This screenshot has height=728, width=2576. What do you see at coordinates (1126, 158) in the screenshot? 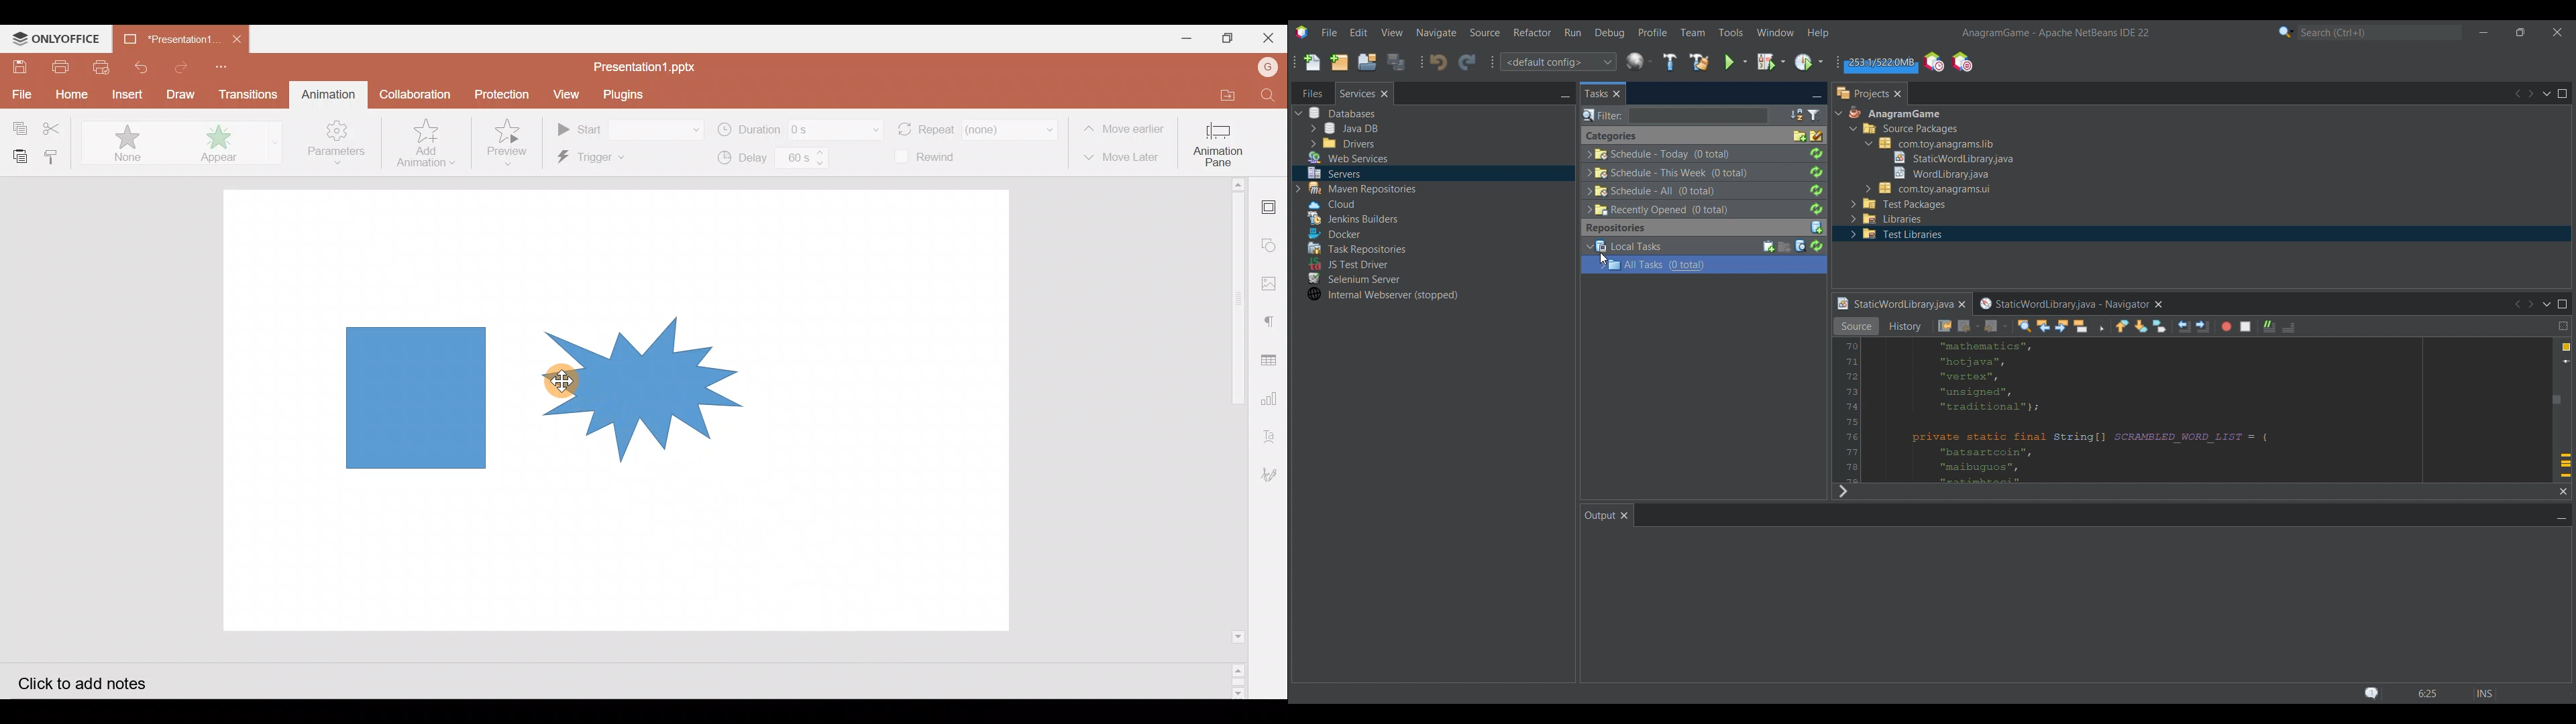
I see `Move later` at bounding box center [1126, 158].